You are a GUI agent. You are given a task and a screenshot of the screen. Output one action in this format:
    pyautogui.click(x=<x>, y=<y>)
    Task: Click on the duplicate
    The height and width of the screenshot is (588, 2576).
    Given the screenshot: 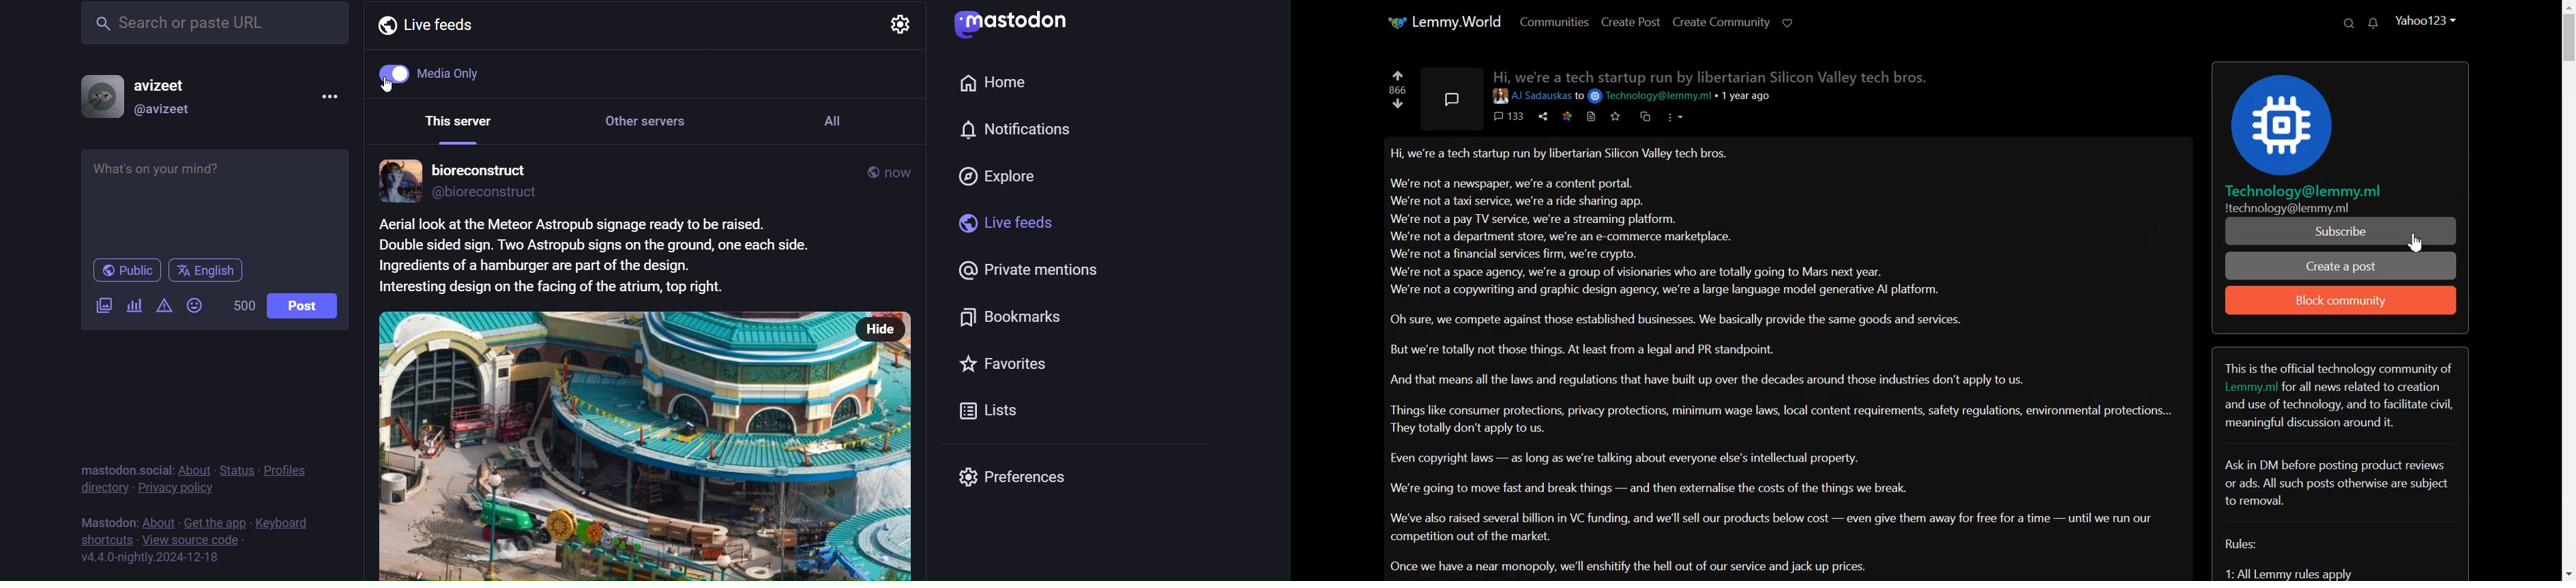 What is the action you would take?
    pyautogui.click(x=1644, y=117)
    